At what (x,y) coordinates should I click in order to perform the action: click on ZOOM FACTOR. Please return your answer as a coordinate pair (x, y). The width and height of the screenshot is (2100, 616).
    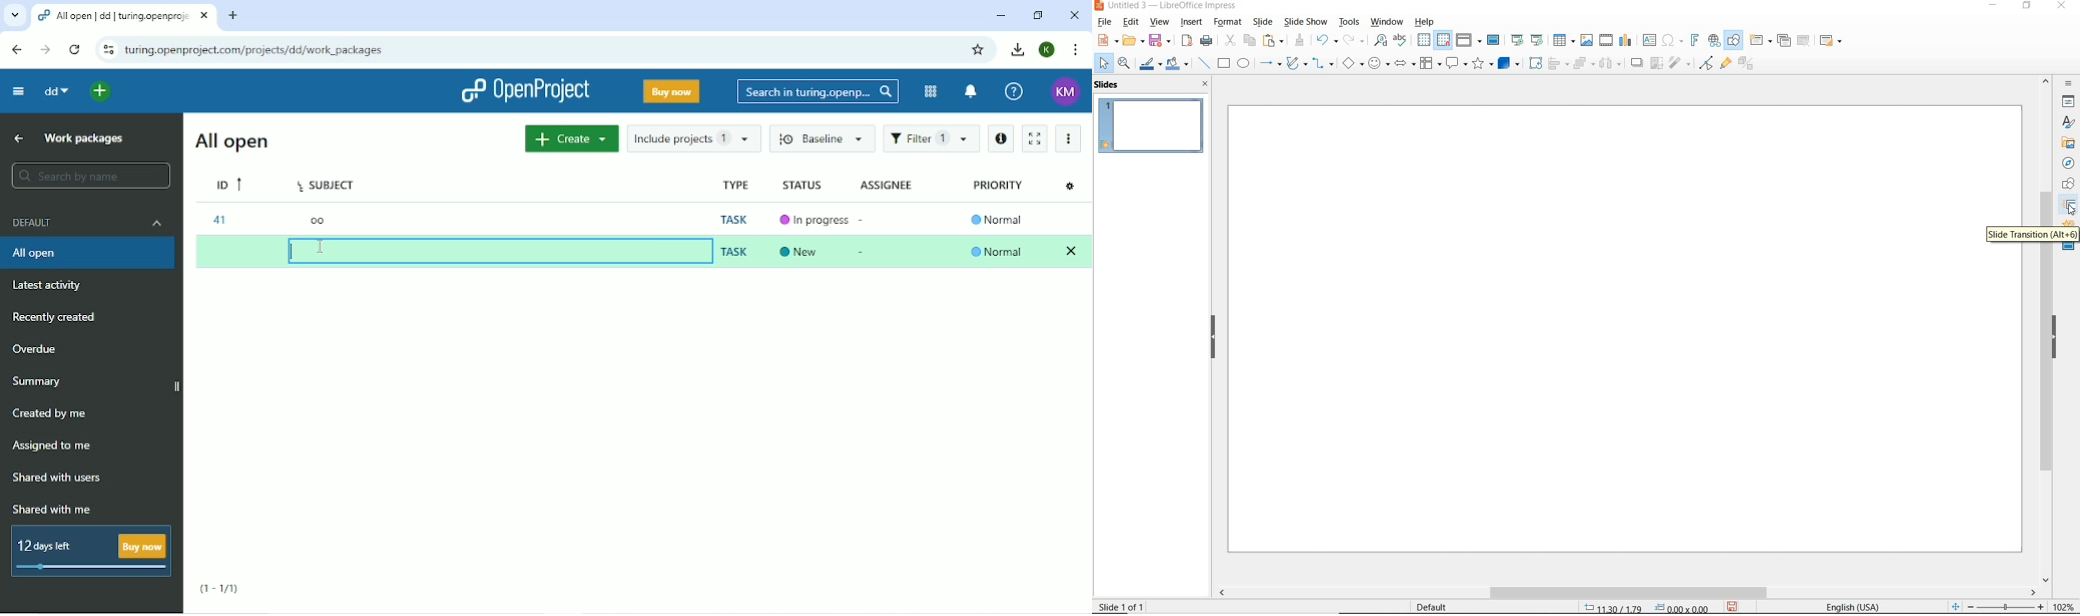
    Looking at the image, I should click on (2064, 605).